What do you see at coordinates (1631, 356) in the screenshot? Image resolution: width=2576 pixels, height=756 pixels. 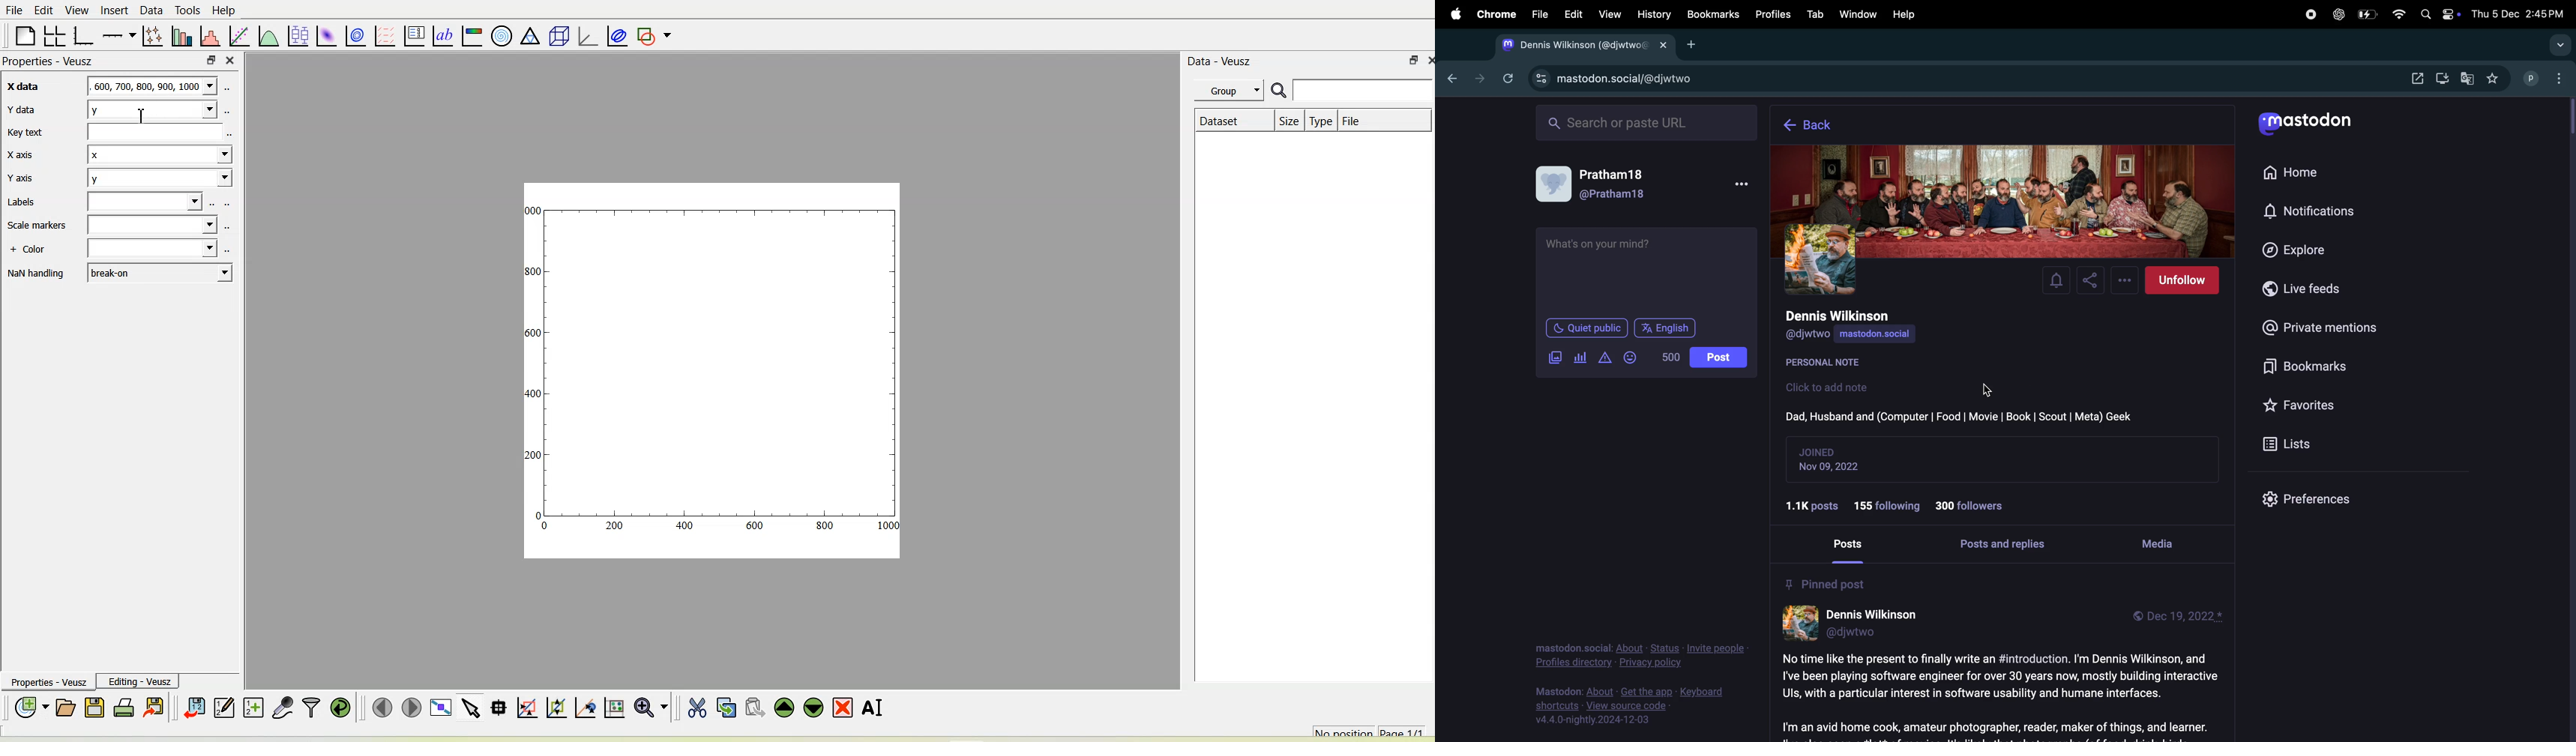 I see `emoji` at bounding box center [1631, 356].